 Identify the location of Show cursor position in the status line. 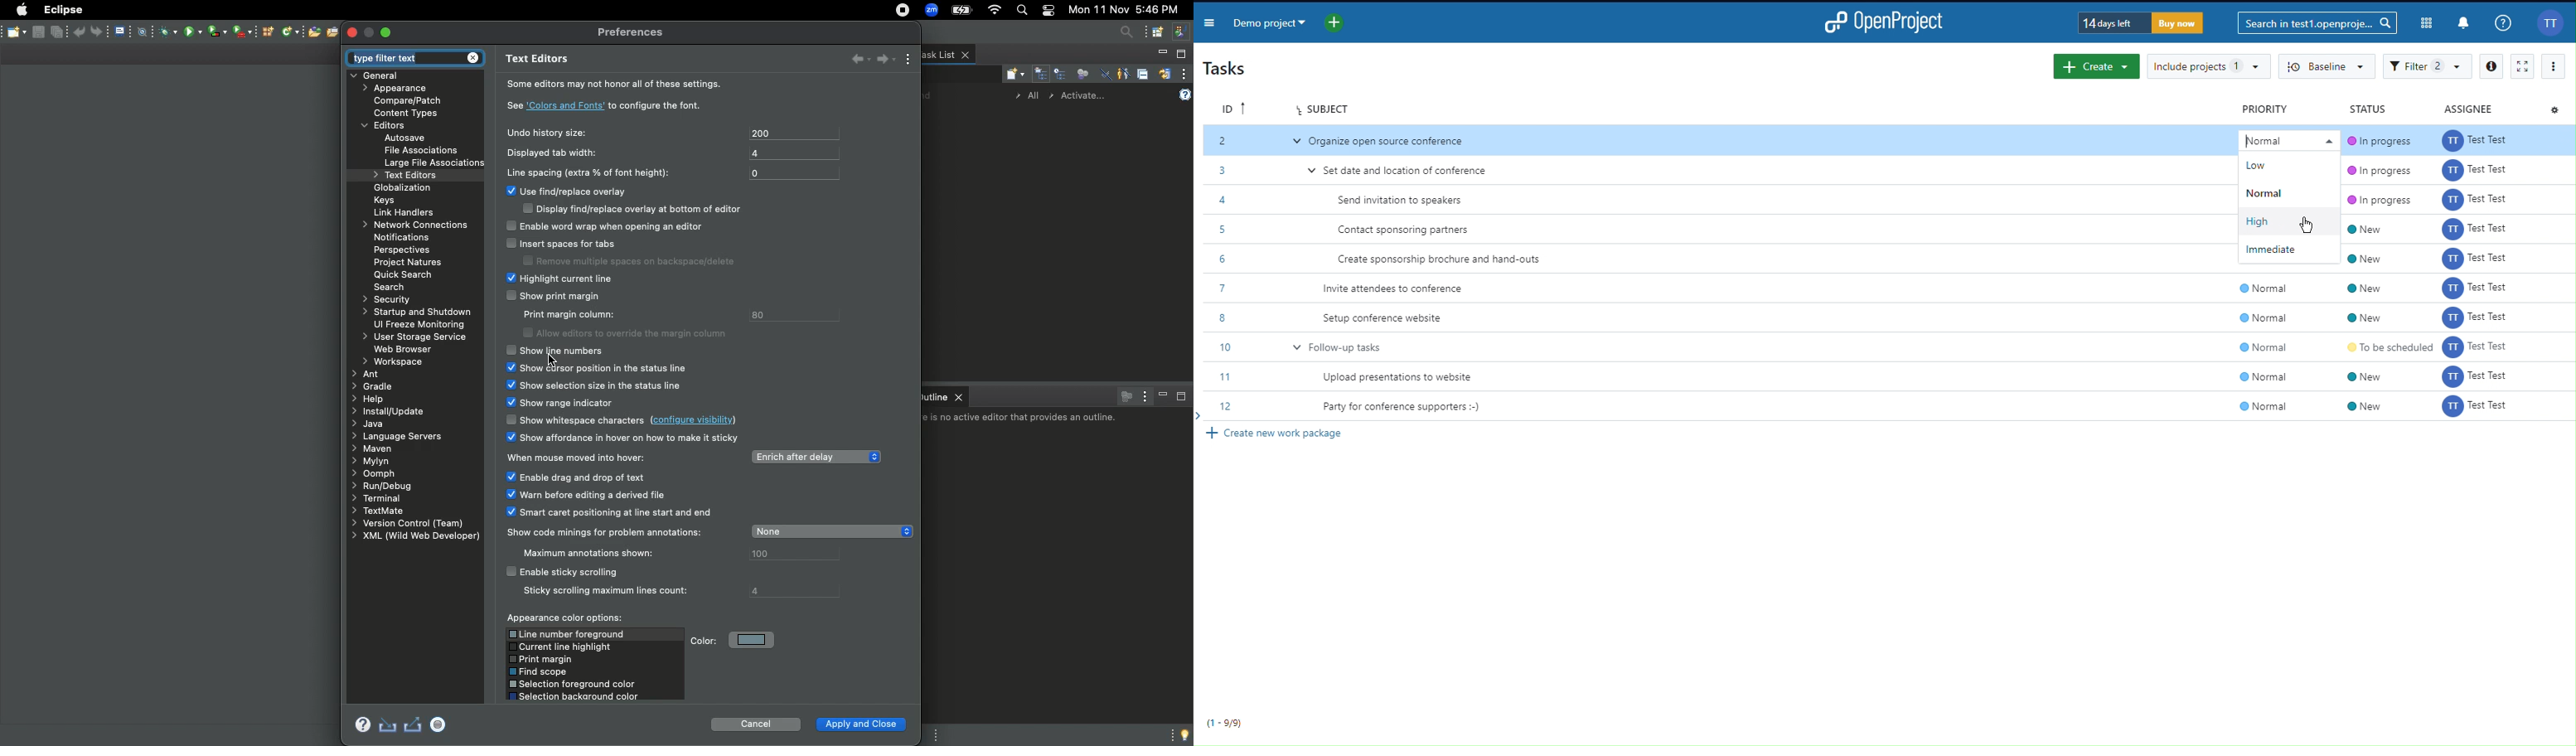
(598, 366).